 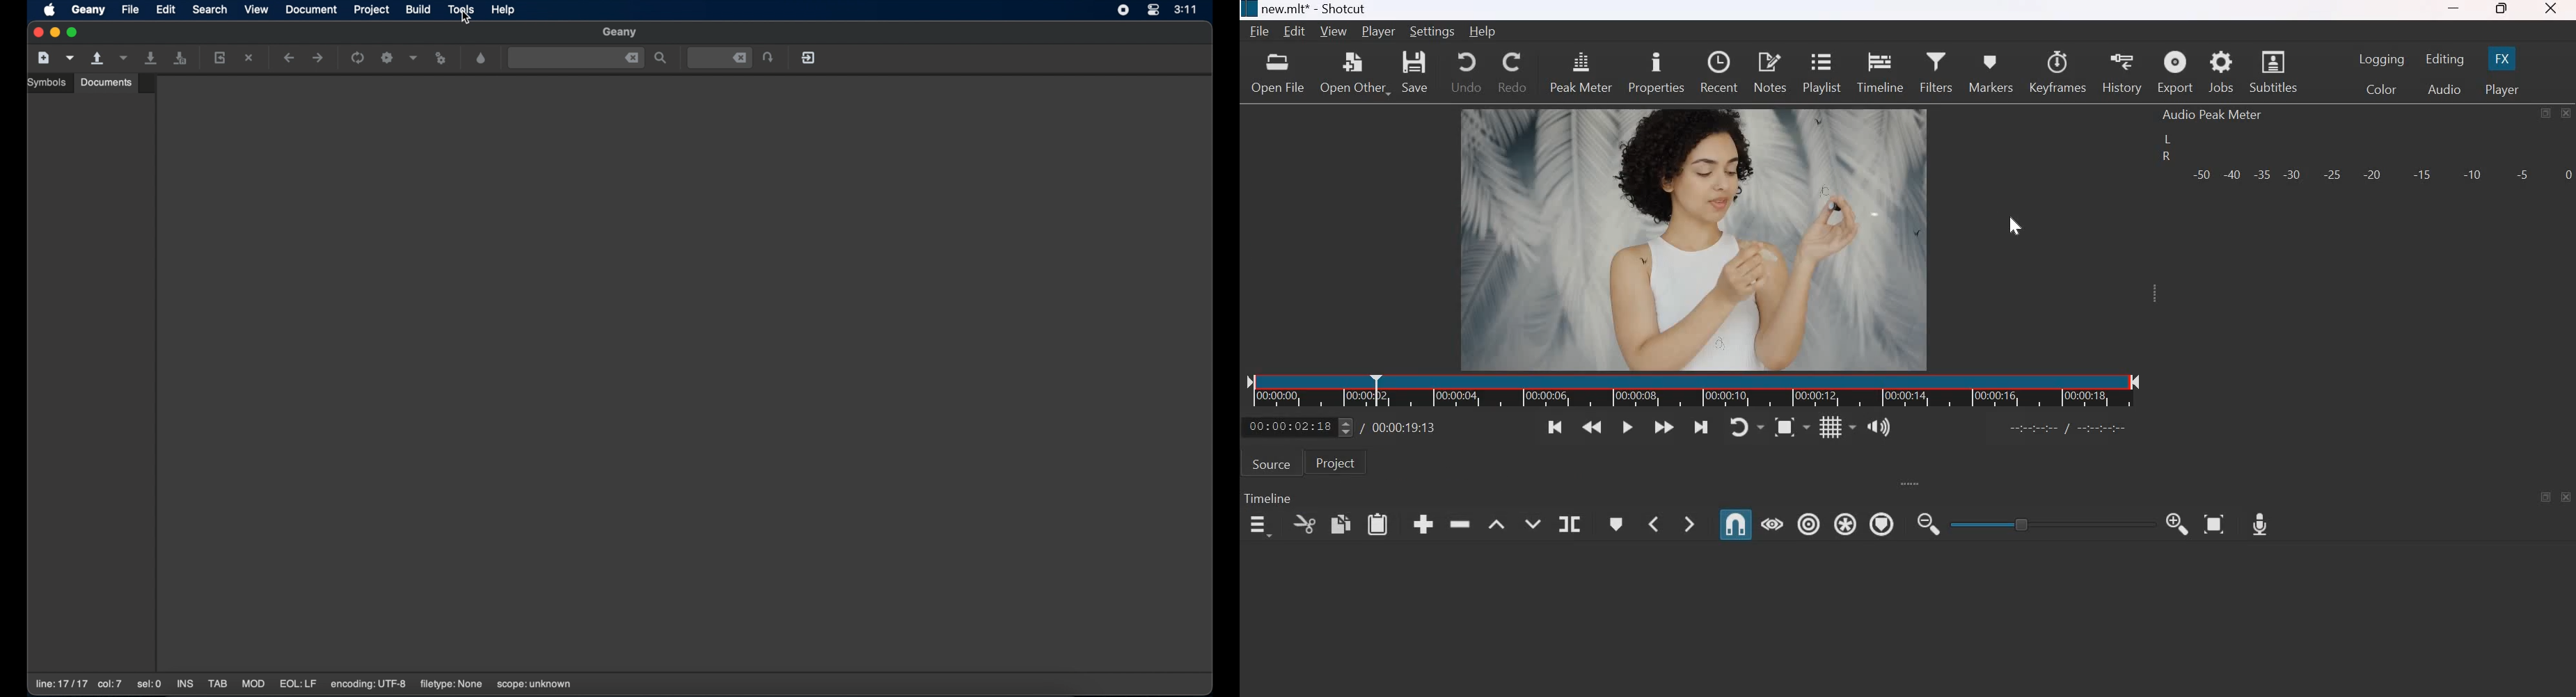 I want to click on Undo, so click(x=1464, y=72).